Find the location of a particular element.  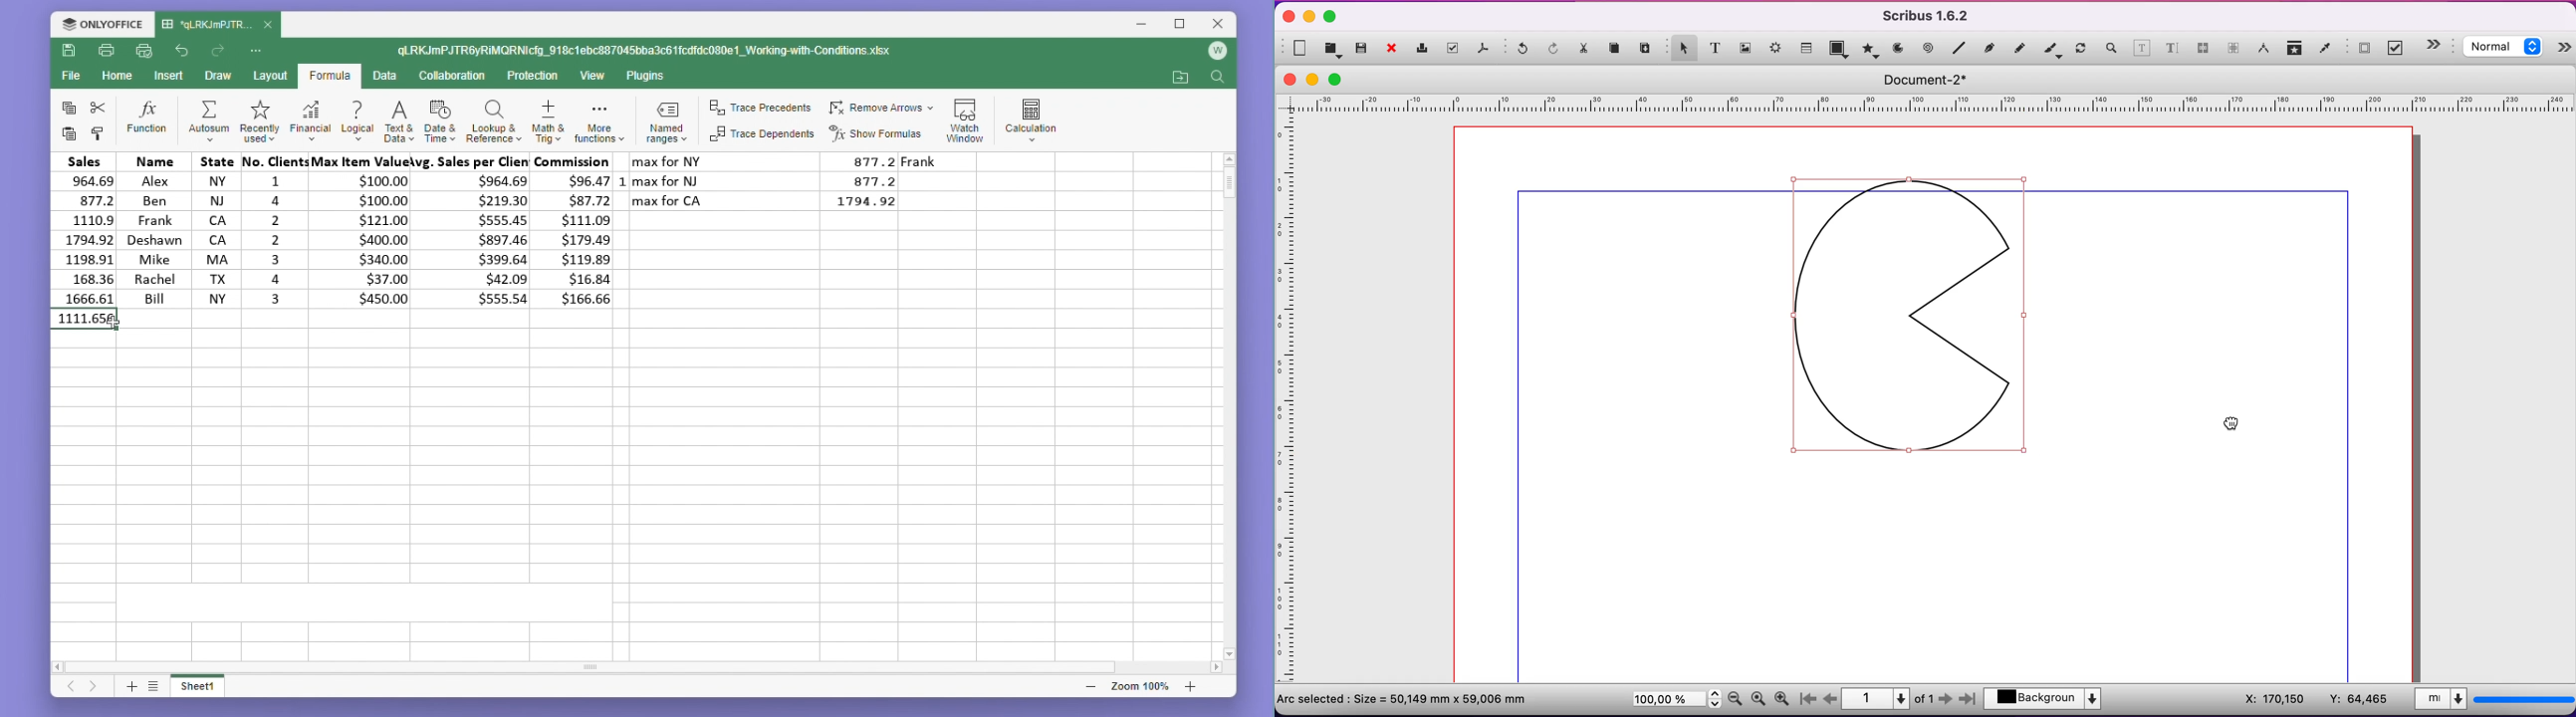

Add sheet is located at coordinates (129, 688).